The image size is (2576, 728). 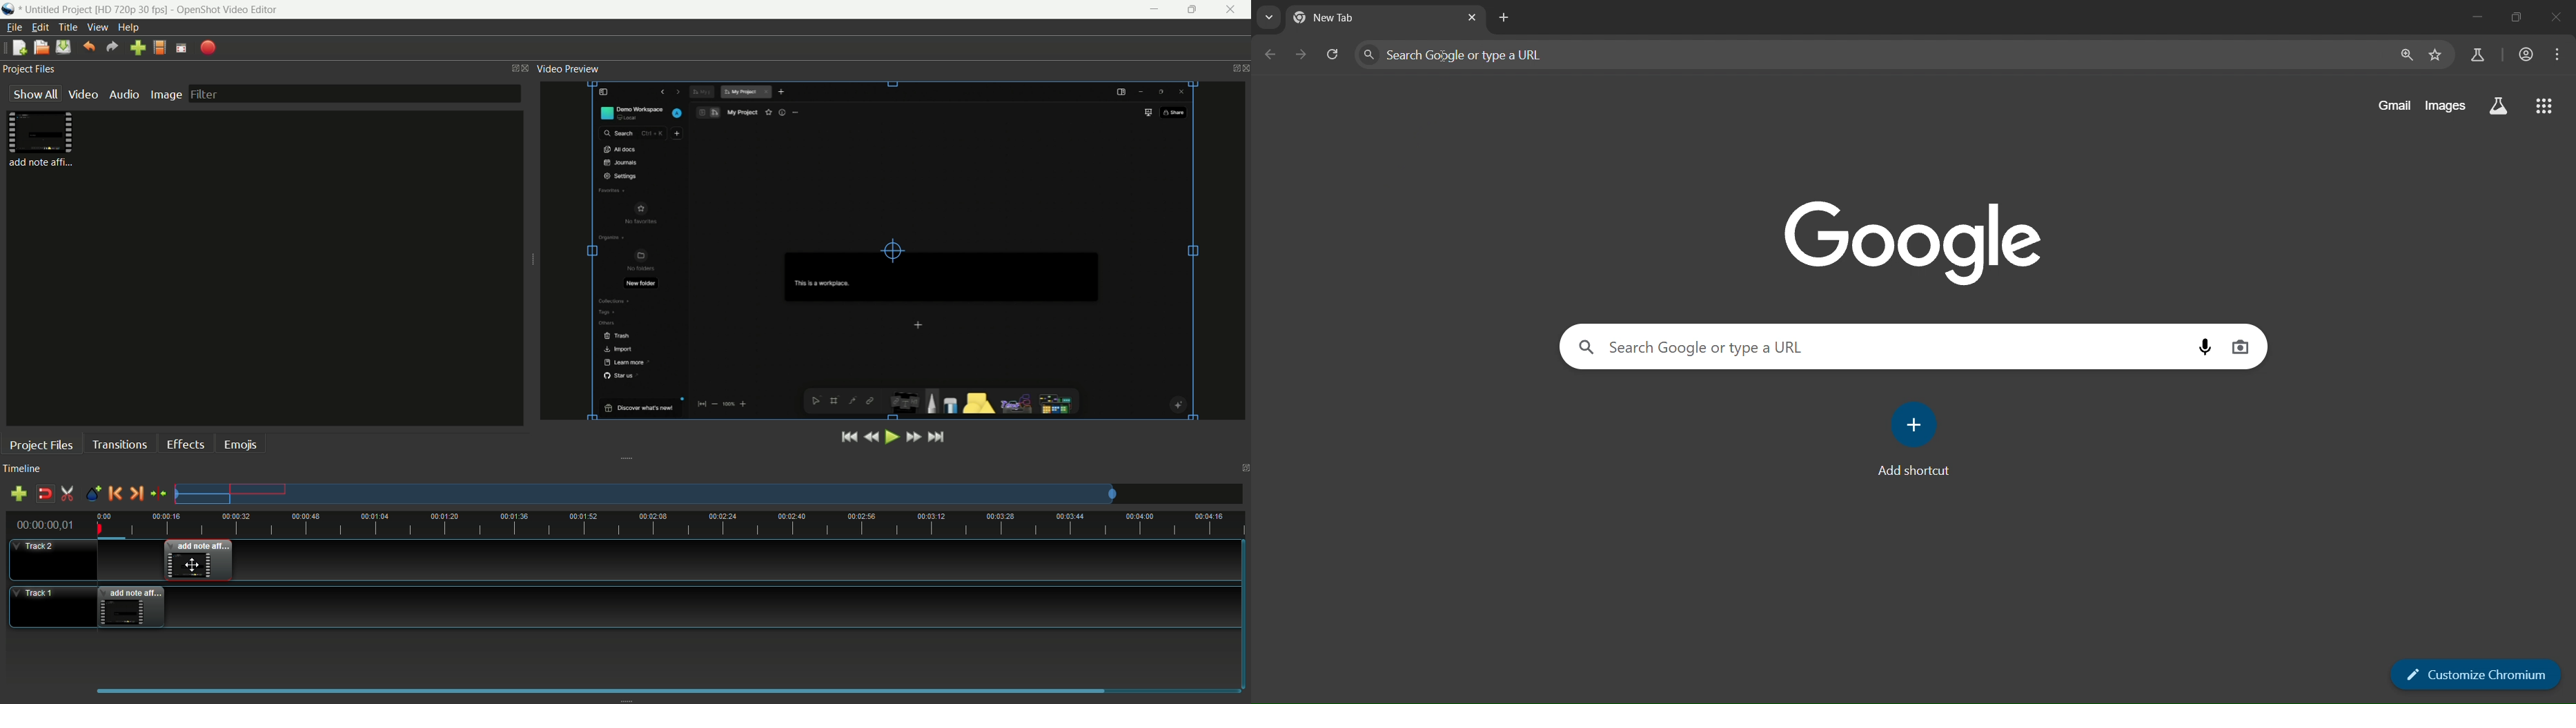 What do you see at coordinates (848, 438) in the screenshot?
I see `jump to start` at bounding box center [848, 438].